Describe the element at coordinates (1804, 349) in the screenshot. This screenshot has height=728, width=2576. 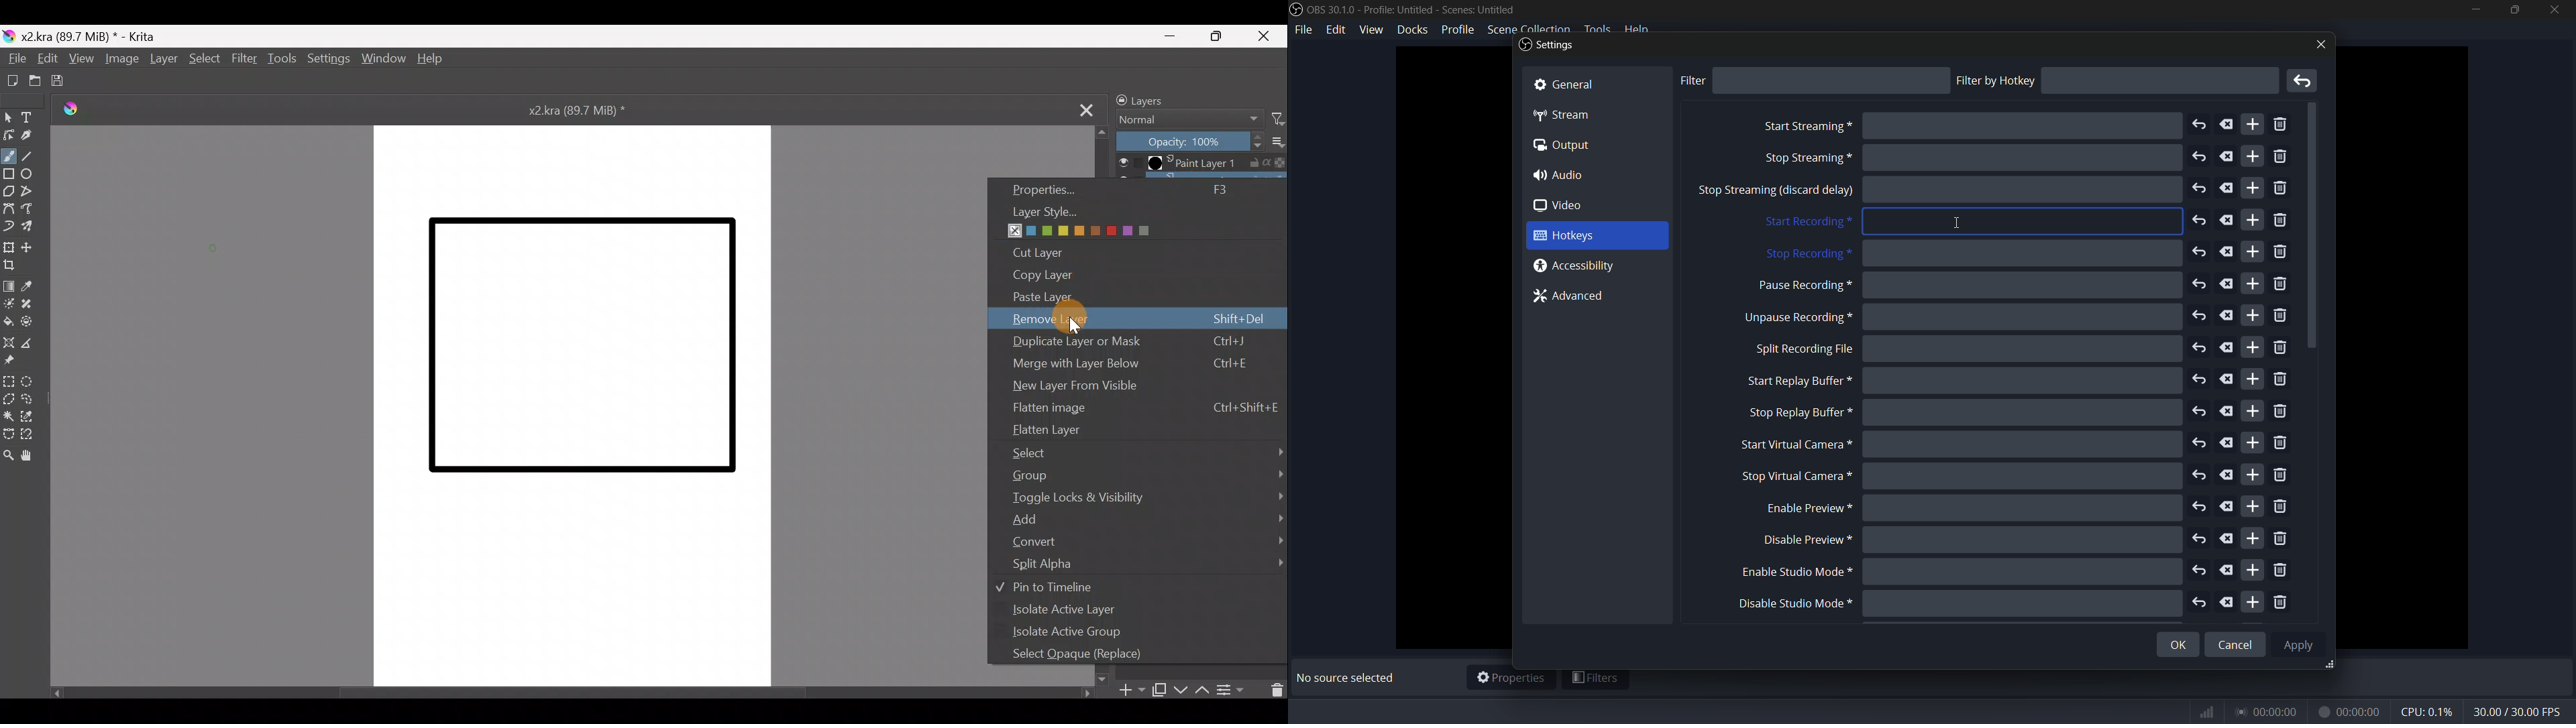
I see `split recording file` at that location.